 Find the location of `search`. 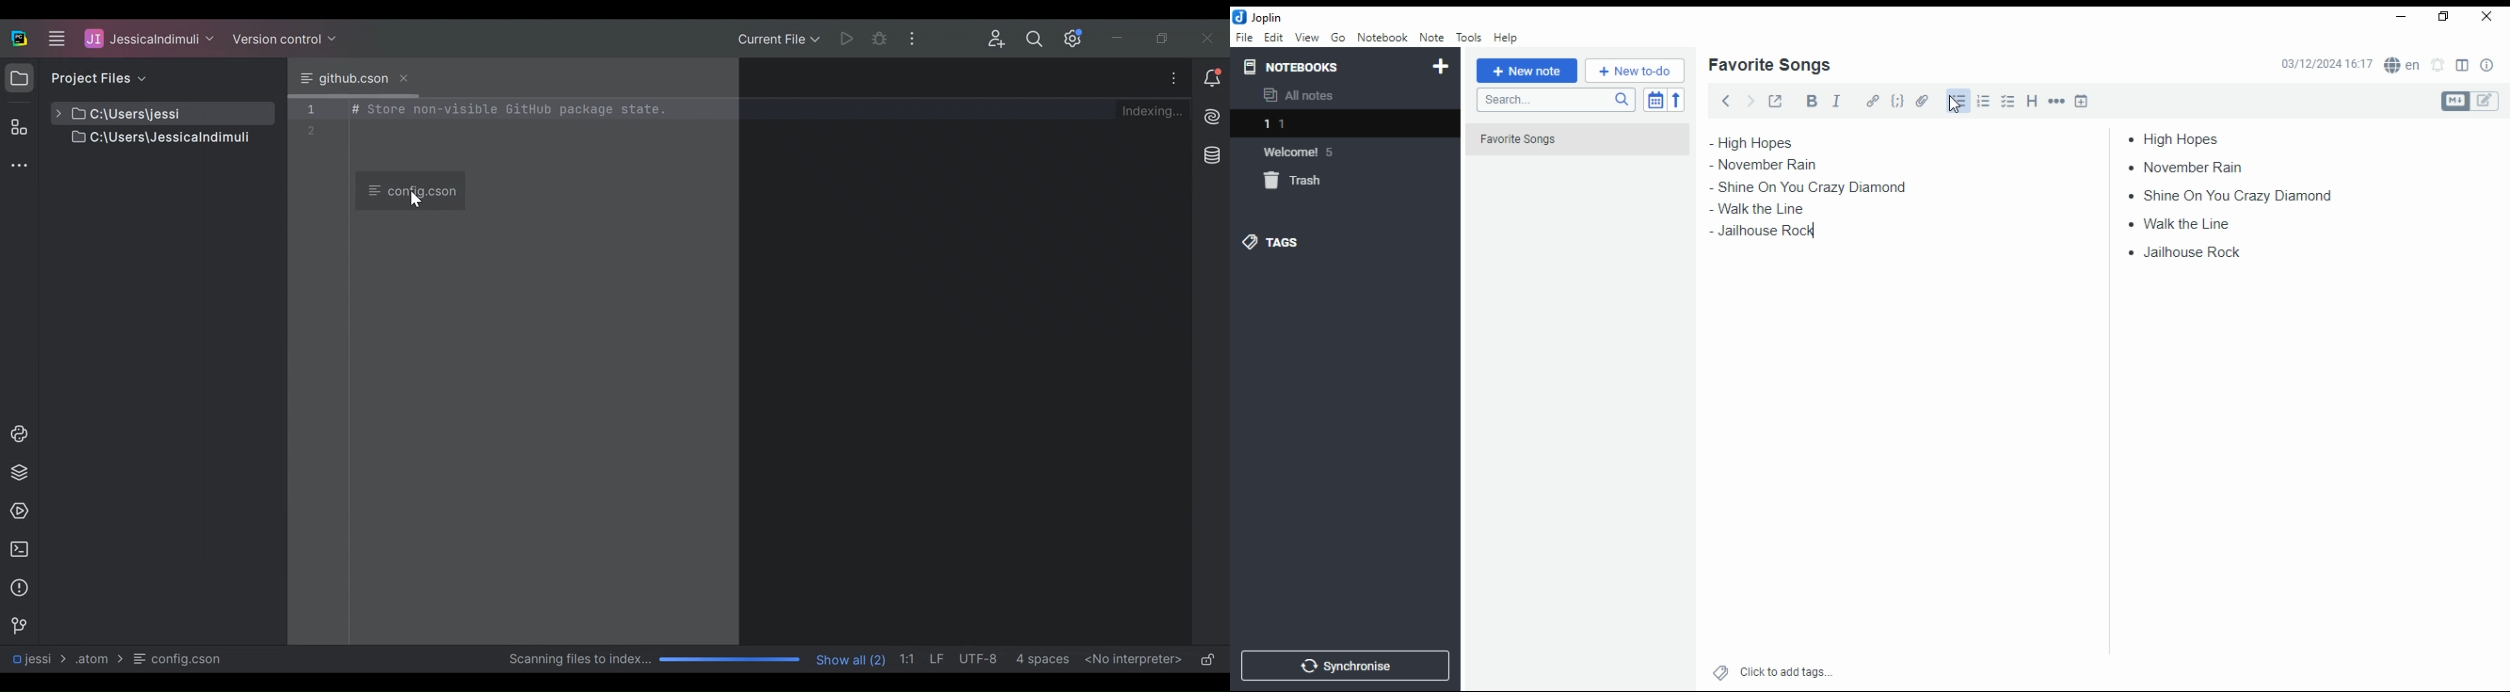

search is located at coordinates (1555, 100).